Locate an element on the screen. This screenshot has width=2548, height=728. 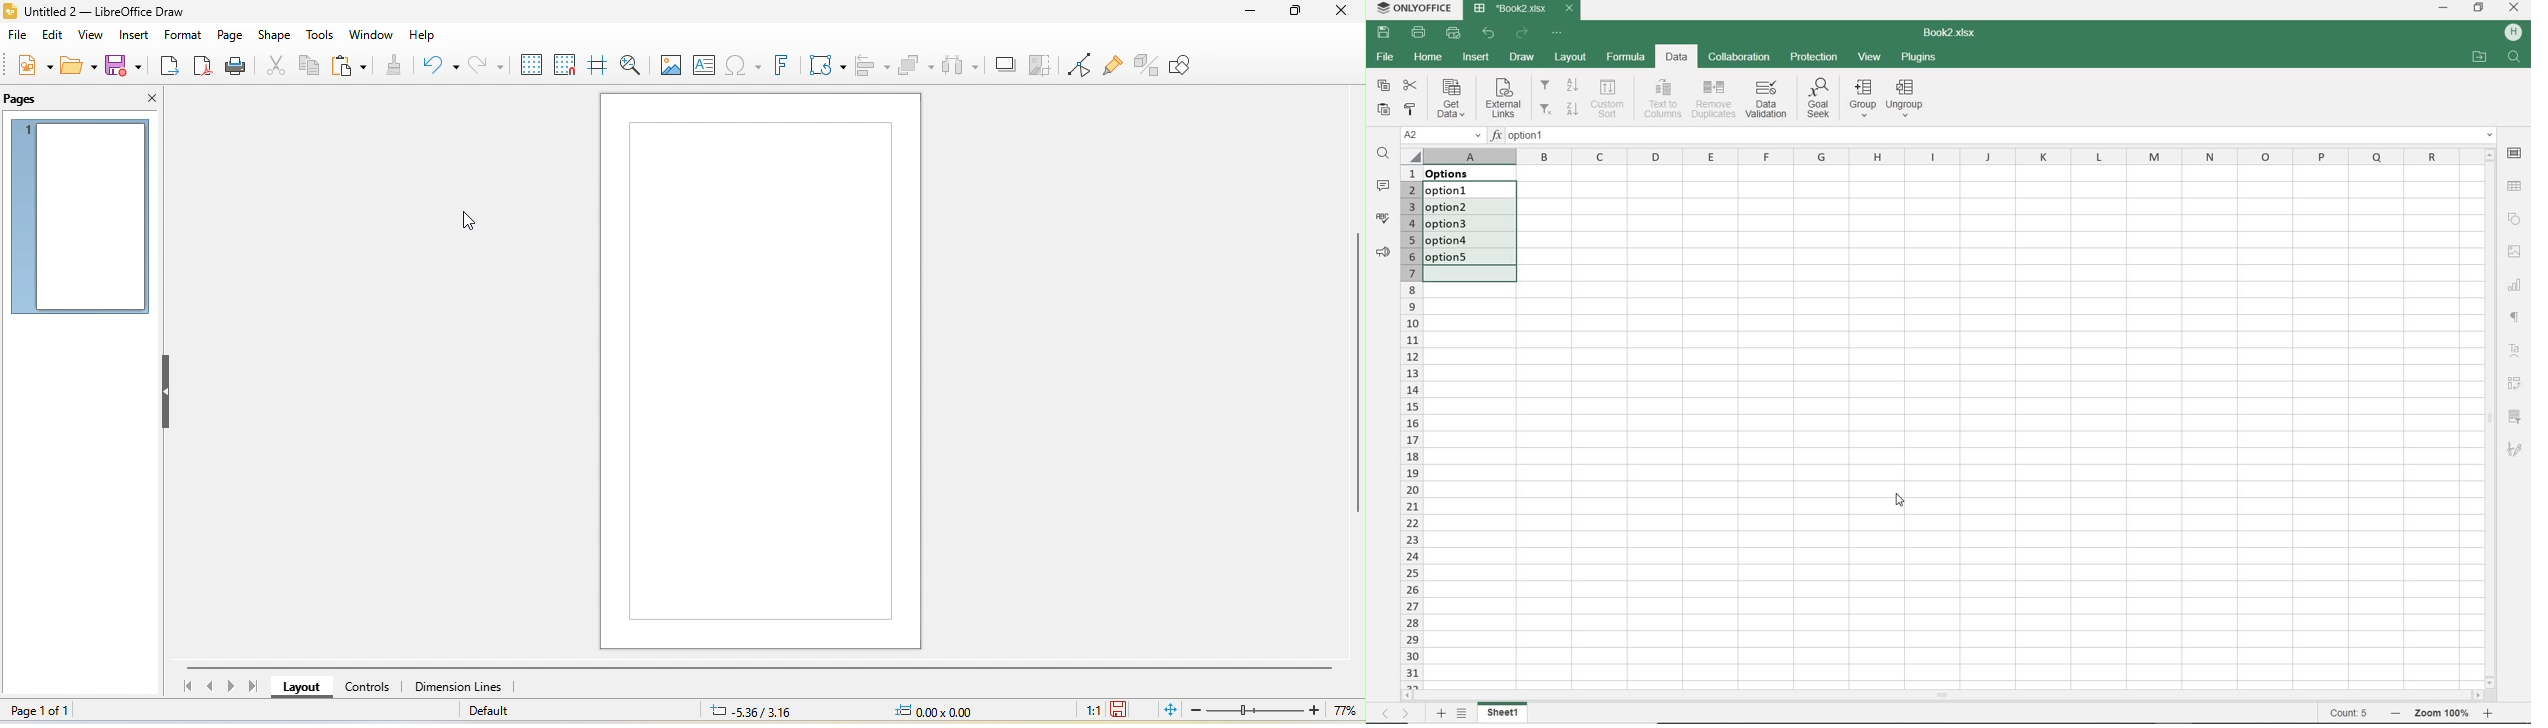
copy is located at coordinates (308, 68).